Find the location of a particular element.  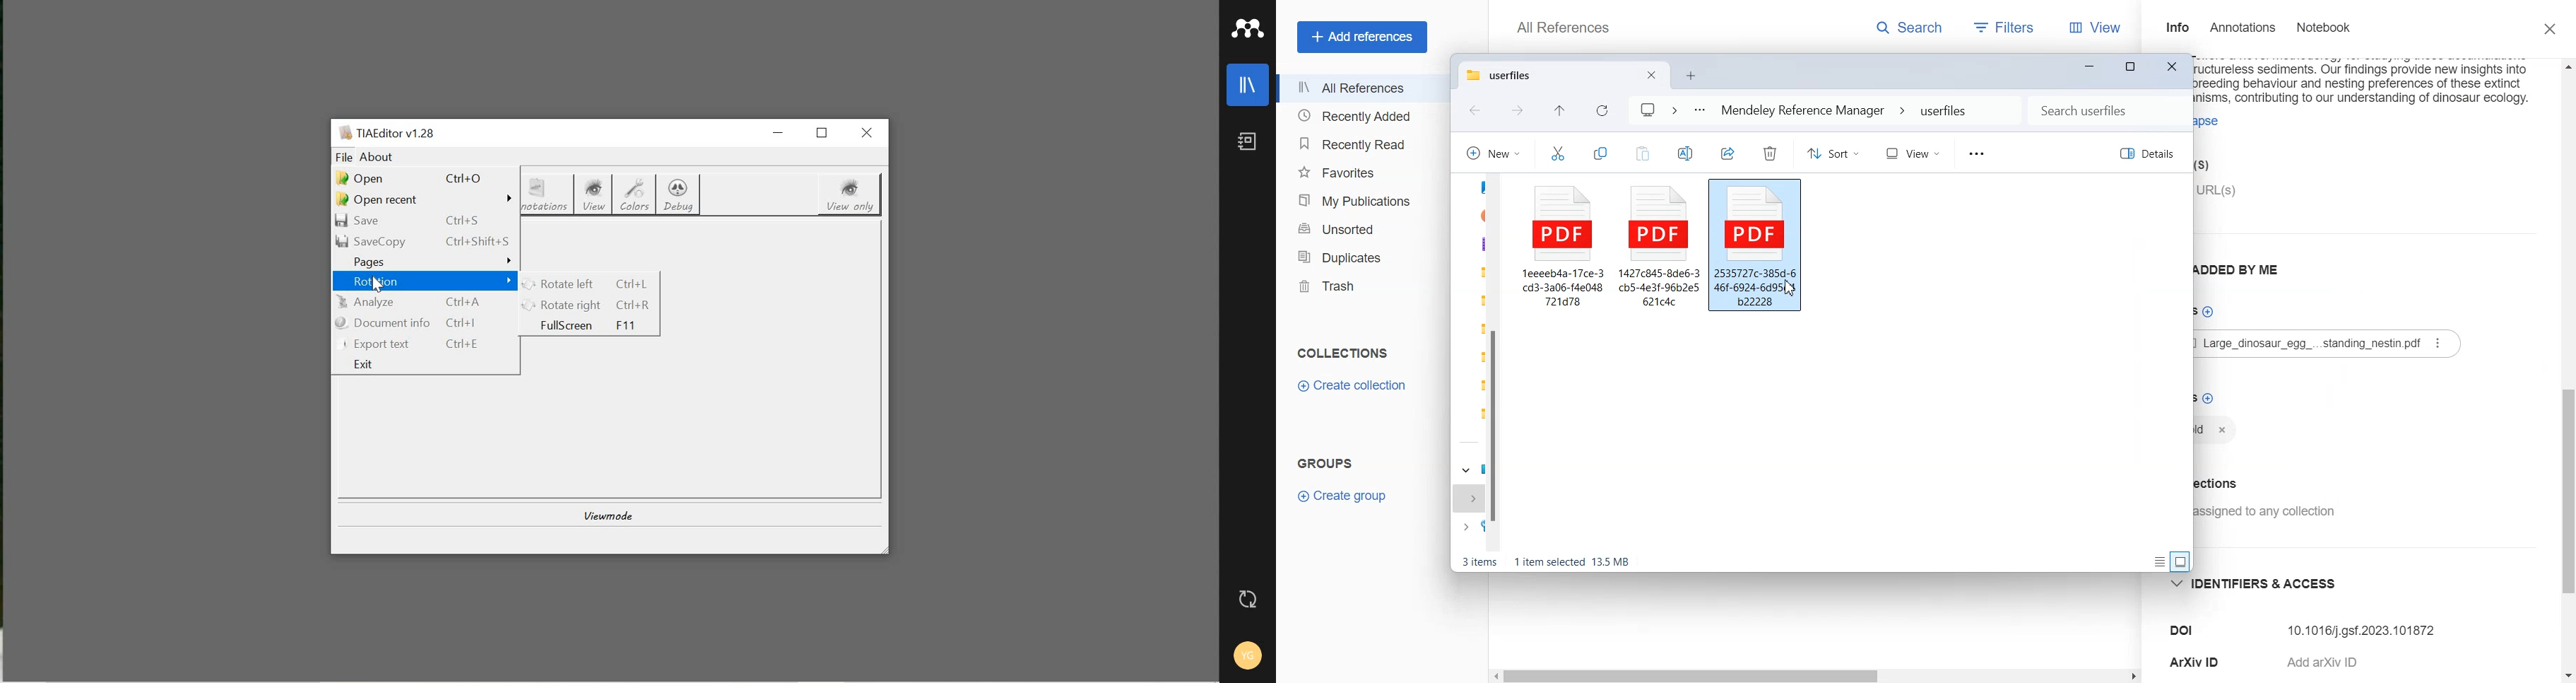

Annotations is located at coordinates (2245, 28).